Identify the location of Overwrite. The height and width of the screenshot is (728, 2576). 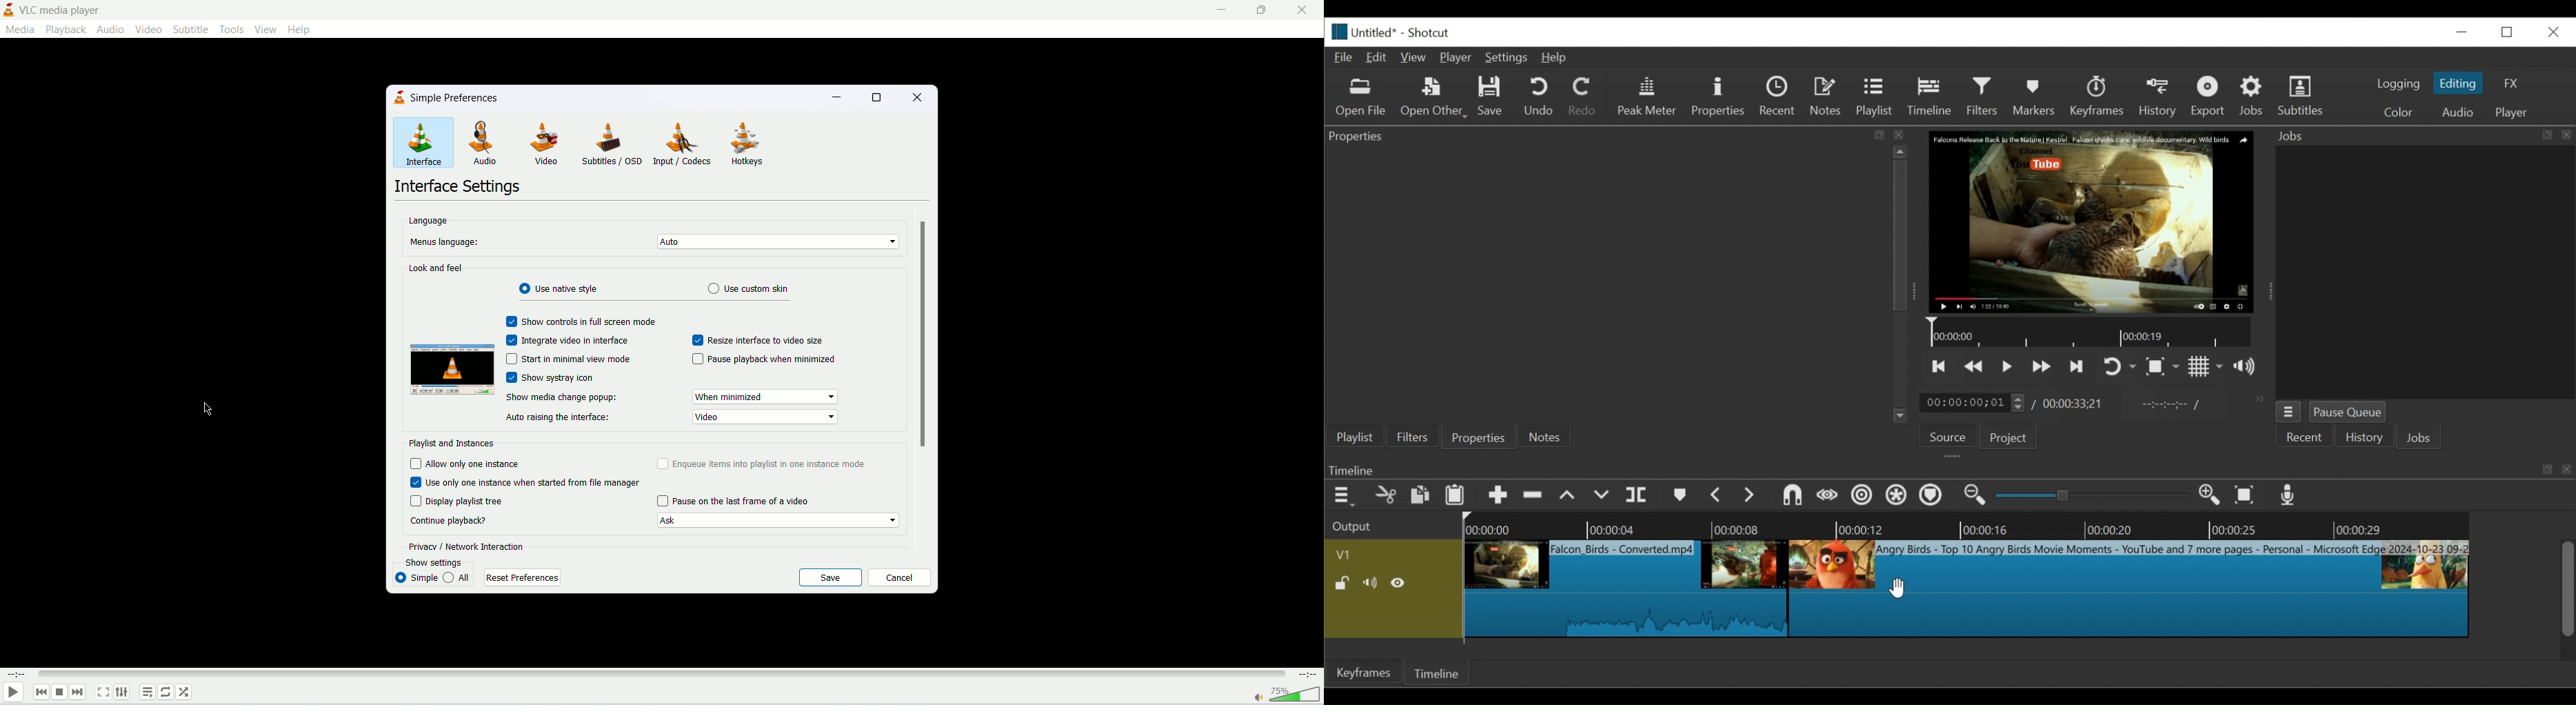
(1601, 495).